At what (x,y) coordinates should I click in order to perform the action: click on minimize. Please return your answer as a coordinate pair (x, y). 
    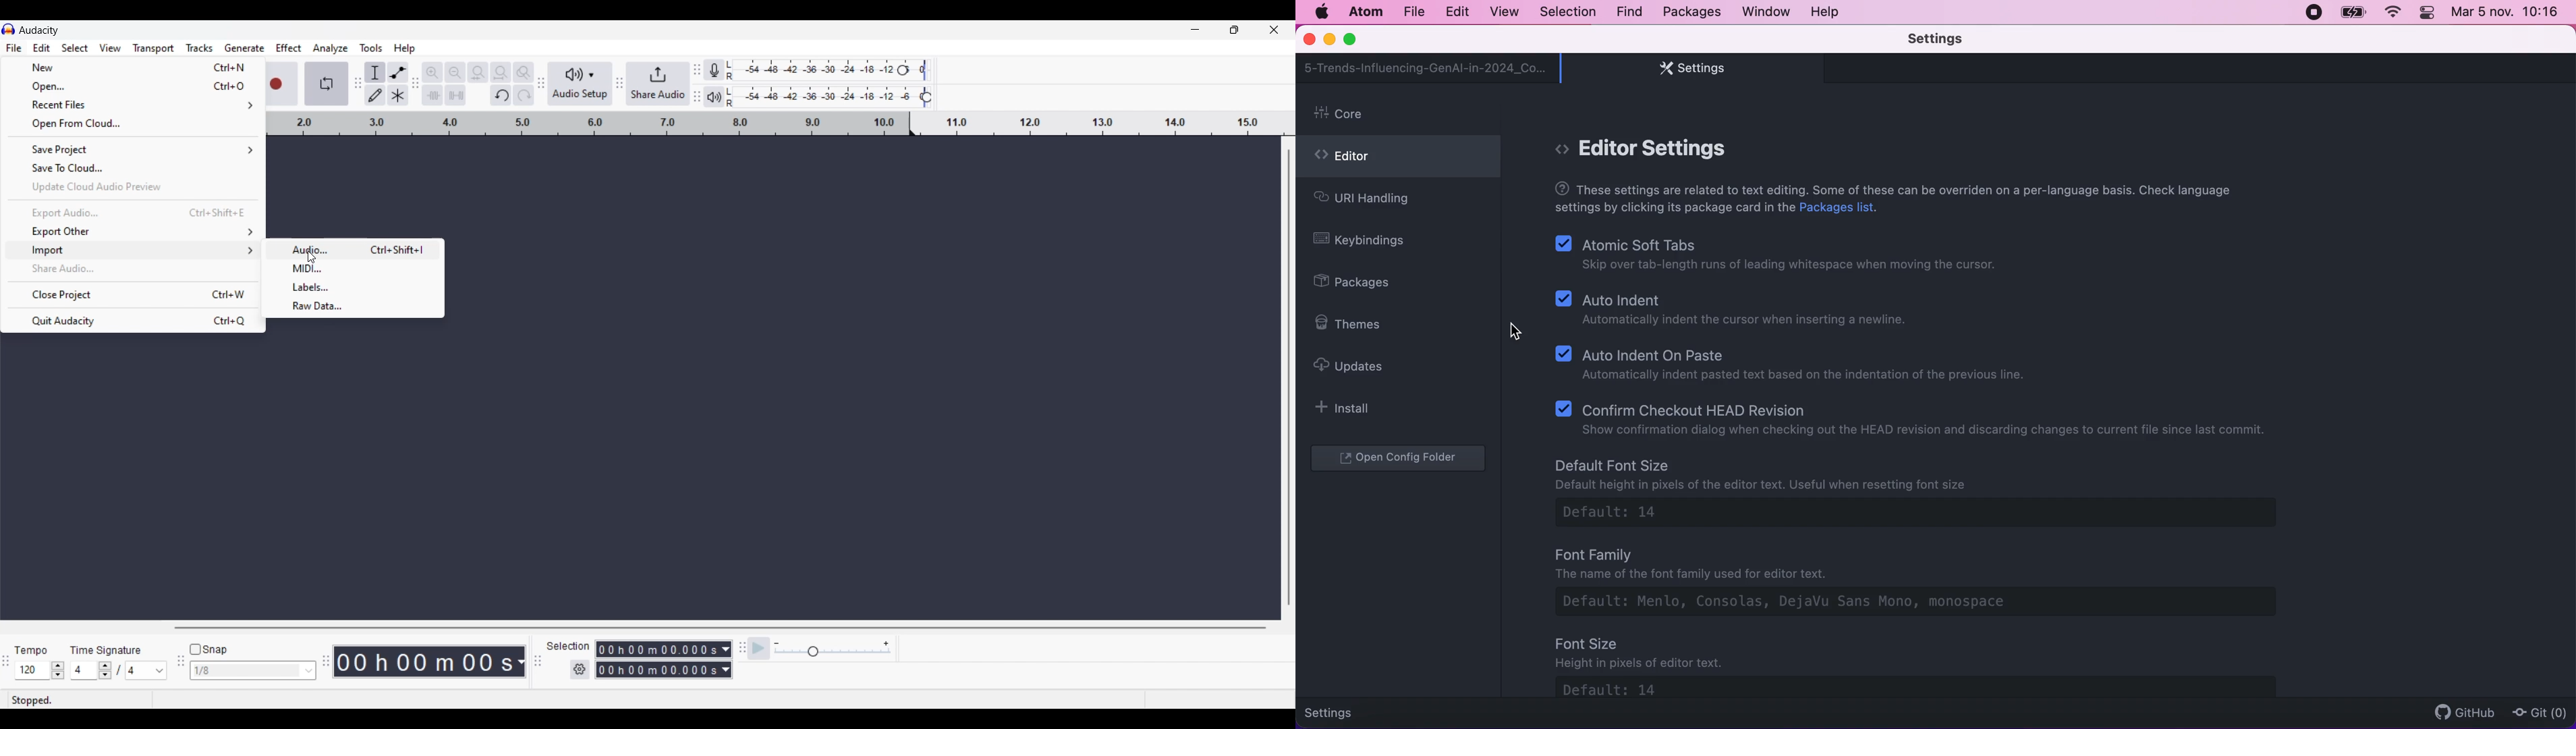
    Looking at the image, I should click on (1329, 41).